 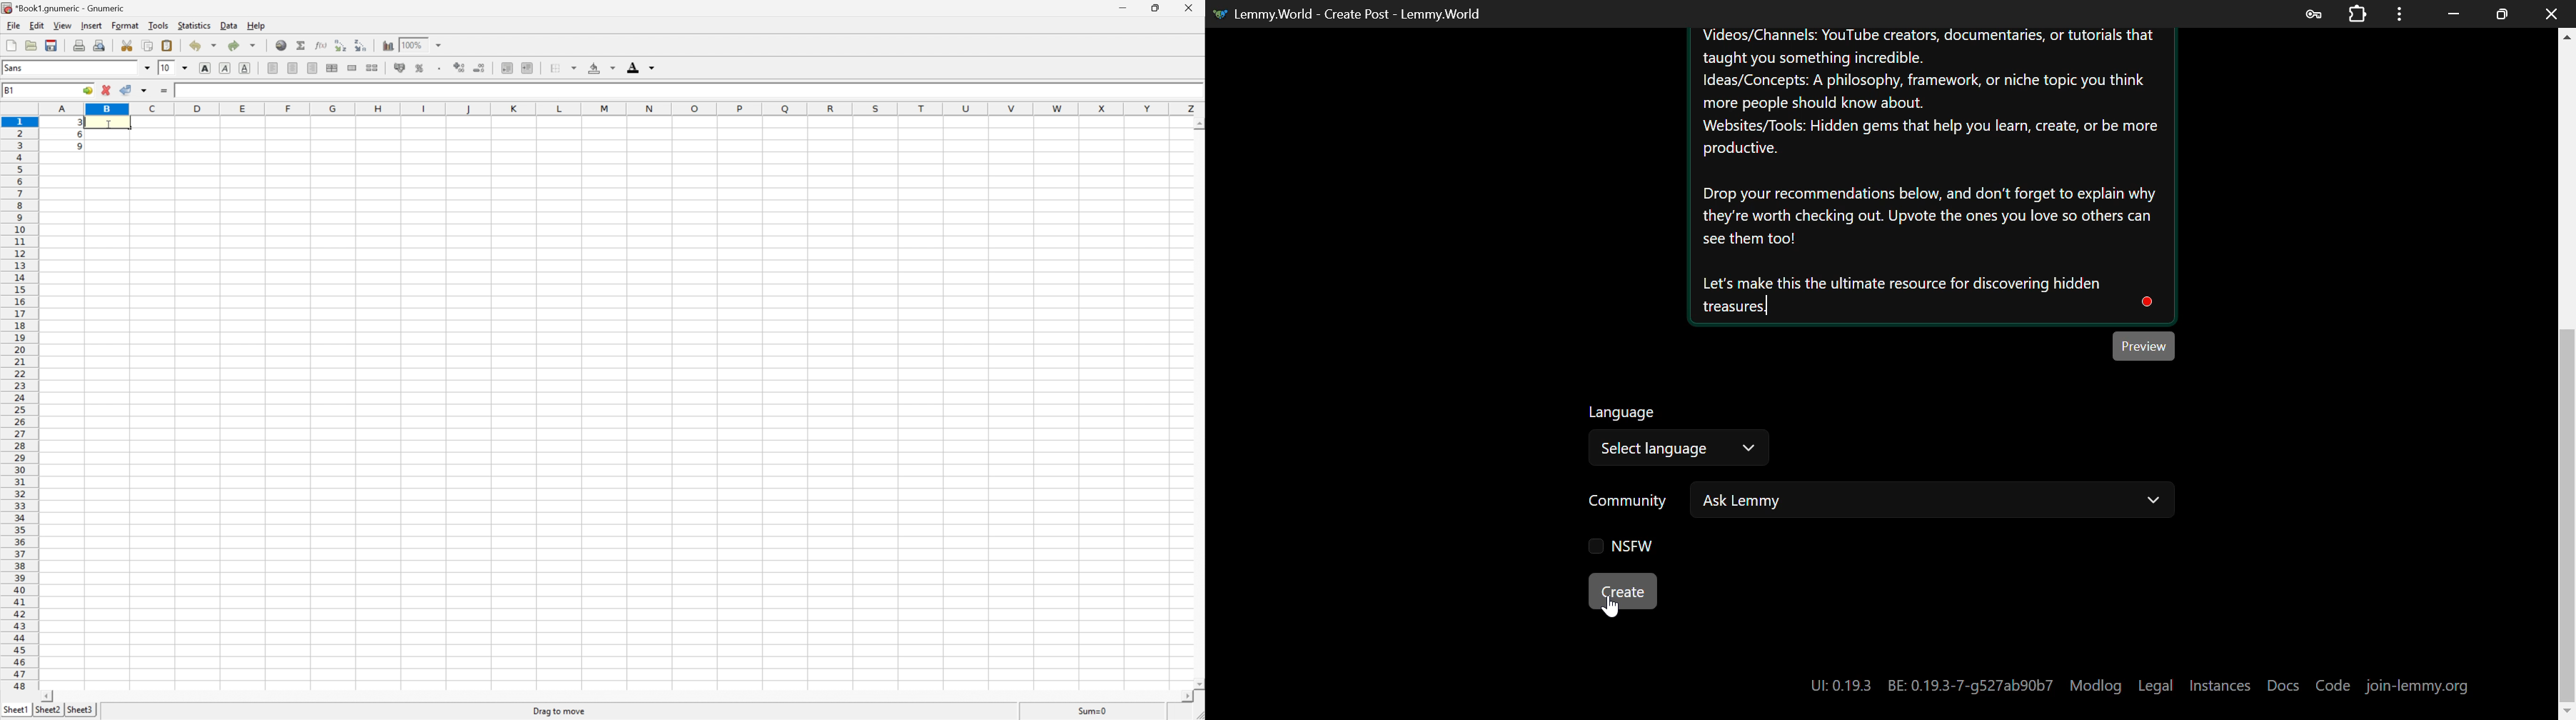 What do you see at coordinates (1681, 438) in the screenshot?
I see `Select Language` at bounding box center [1681, 438].